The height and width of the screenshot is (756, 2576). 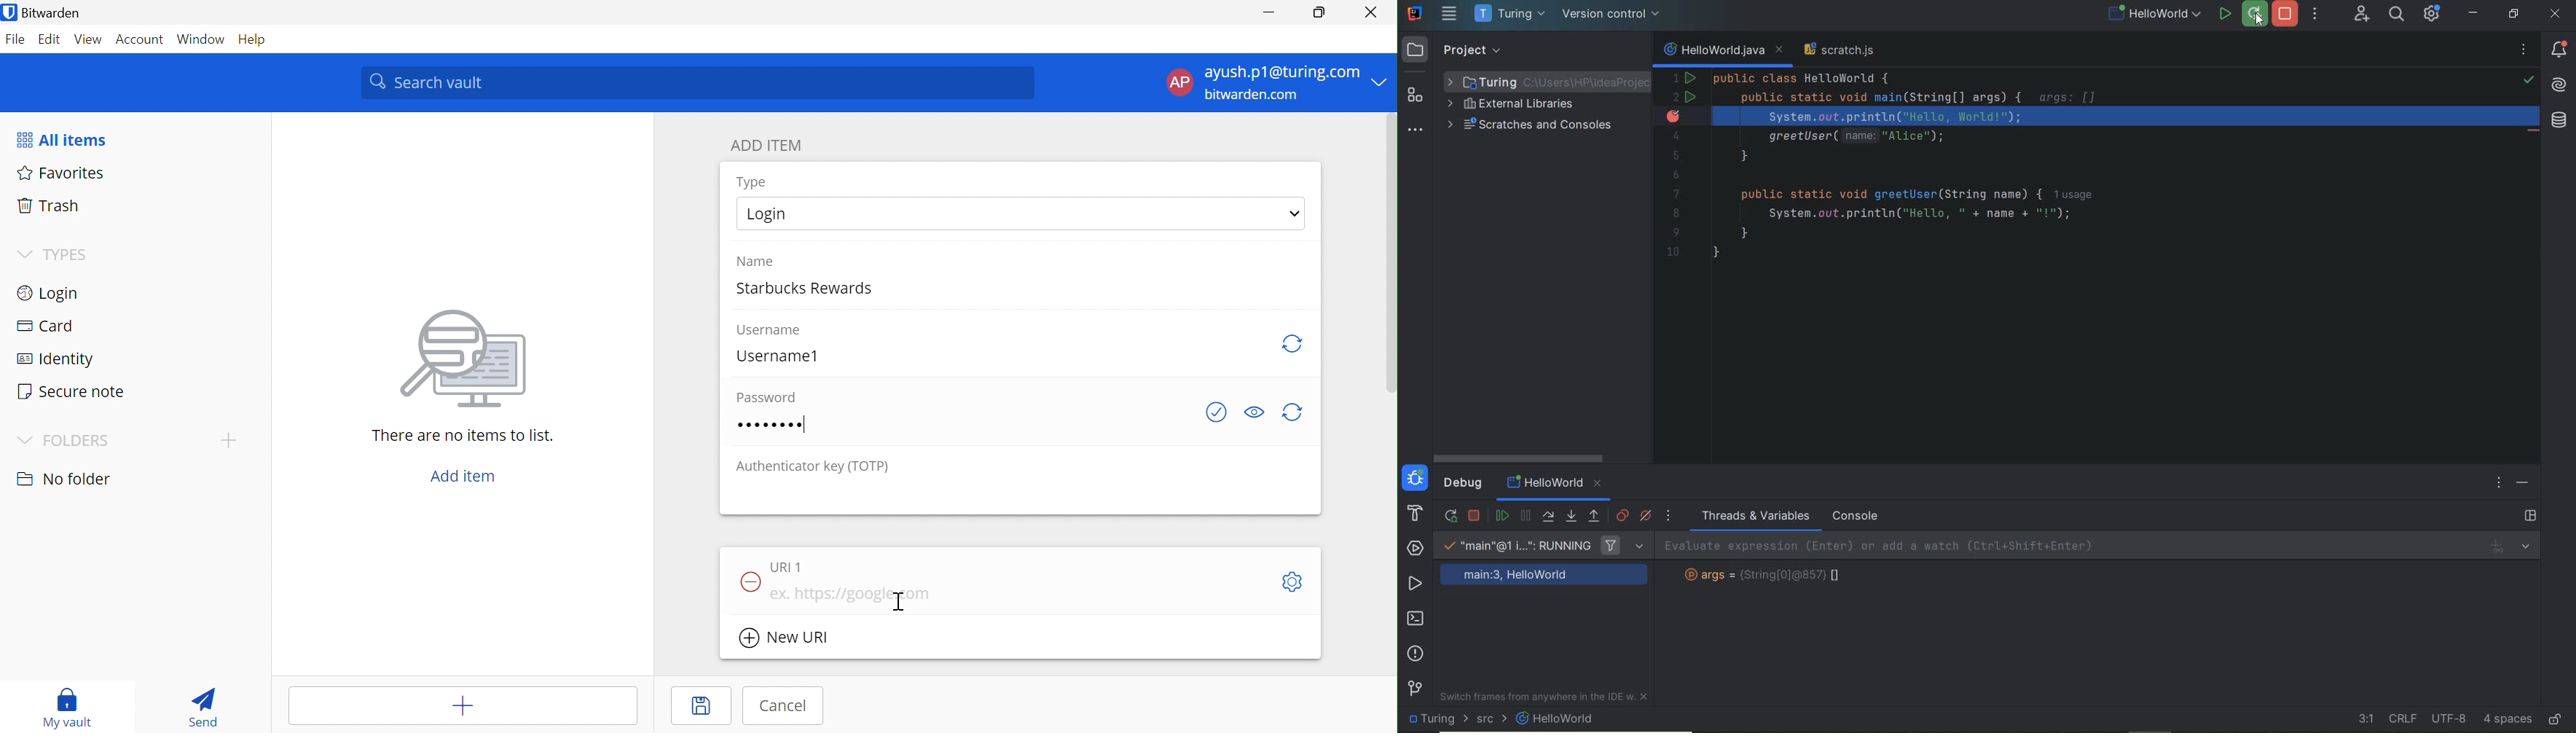 What do you see at coordinates (2514, 15) in the screenshot?
I see `restore down` at bounding box center [2514, 15].